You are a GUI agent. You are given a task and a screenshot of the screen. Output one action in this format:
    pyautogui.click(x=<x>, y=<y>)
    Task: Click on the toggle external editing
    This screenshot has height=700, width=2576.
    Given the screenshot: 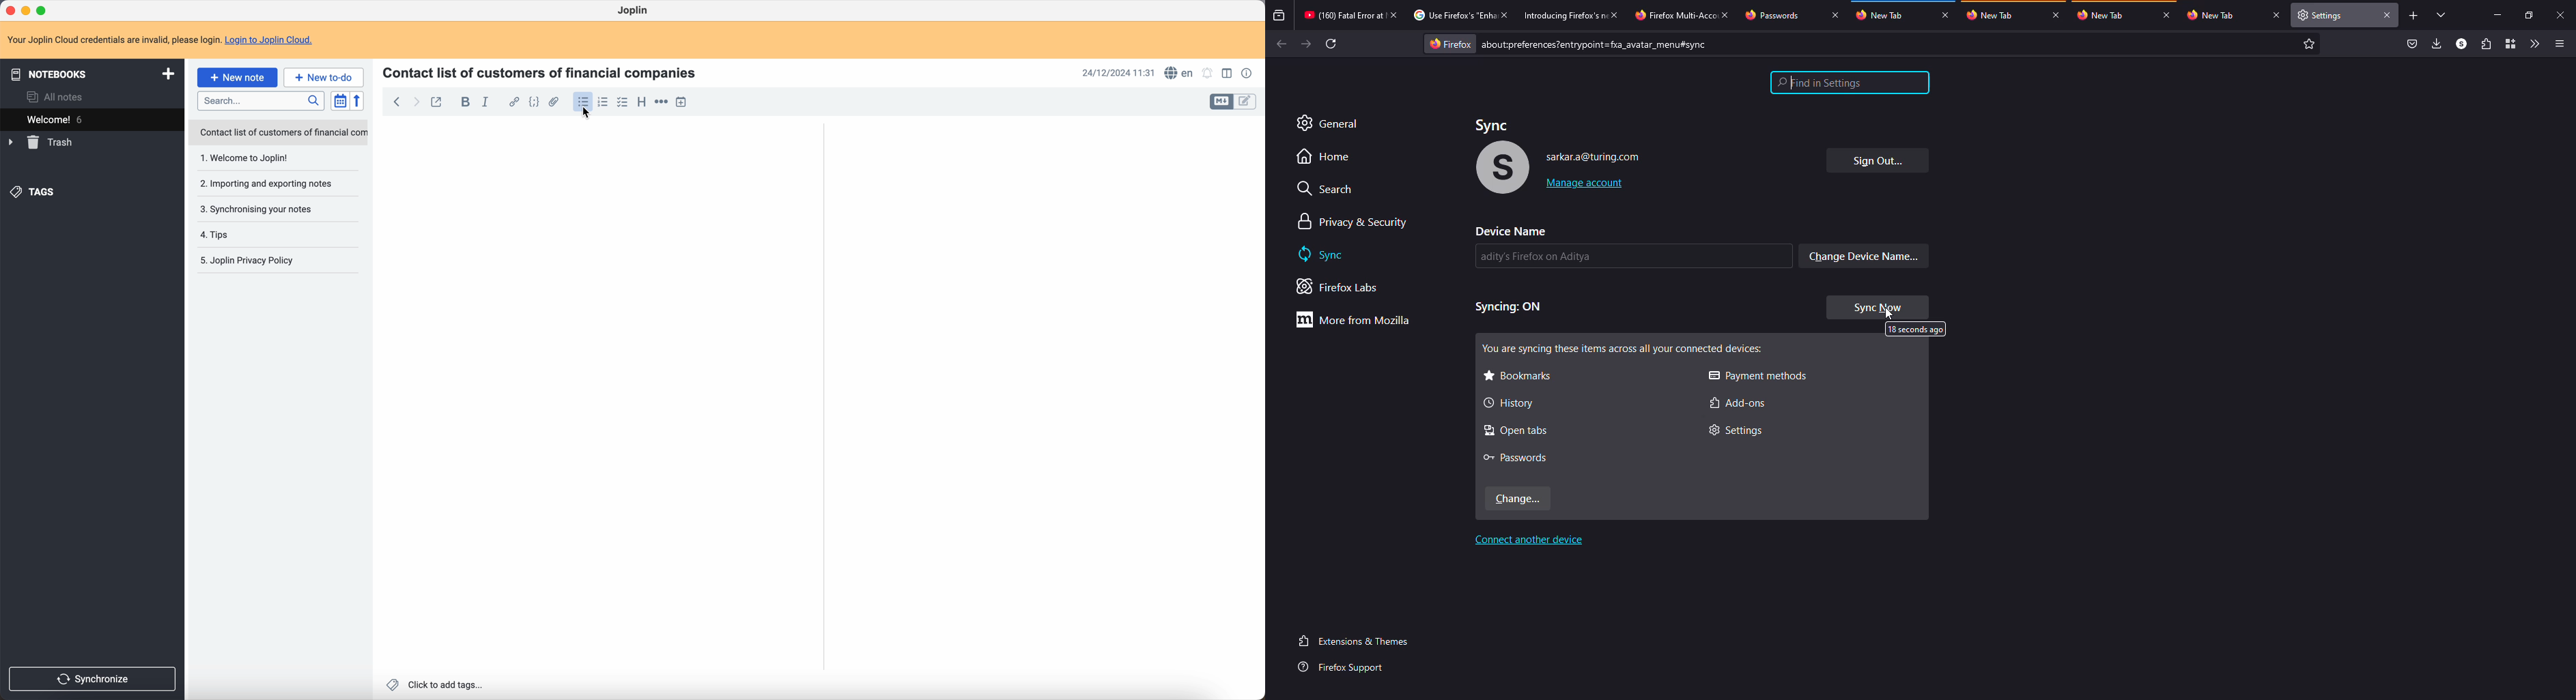 What is the action you would take?
    pyautogui.click(x=439, y=100)
    